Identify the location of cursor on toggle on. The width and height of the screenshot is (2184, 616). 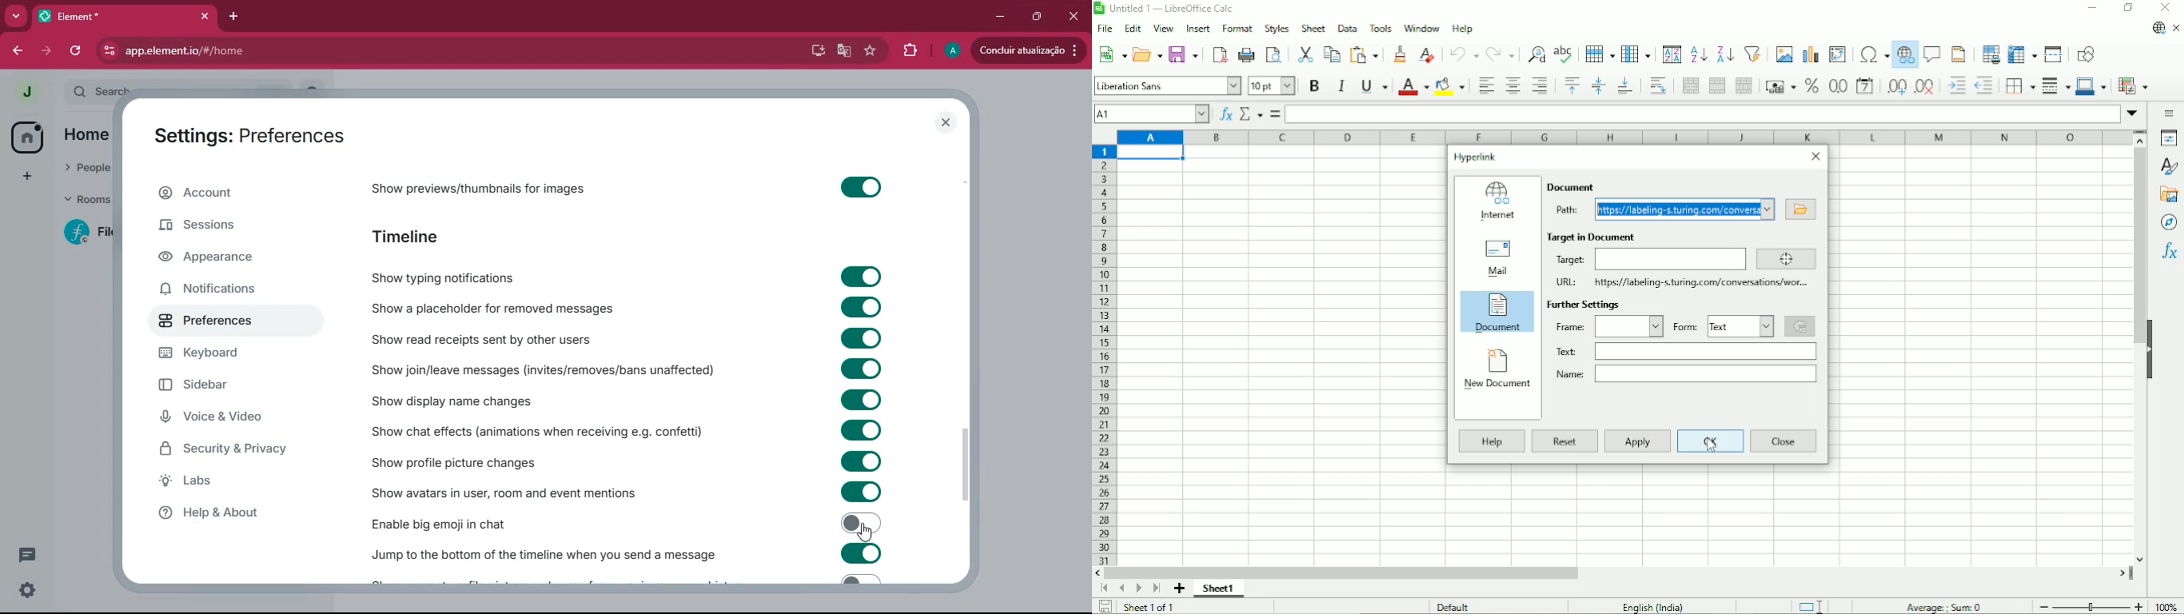
(867, 533).